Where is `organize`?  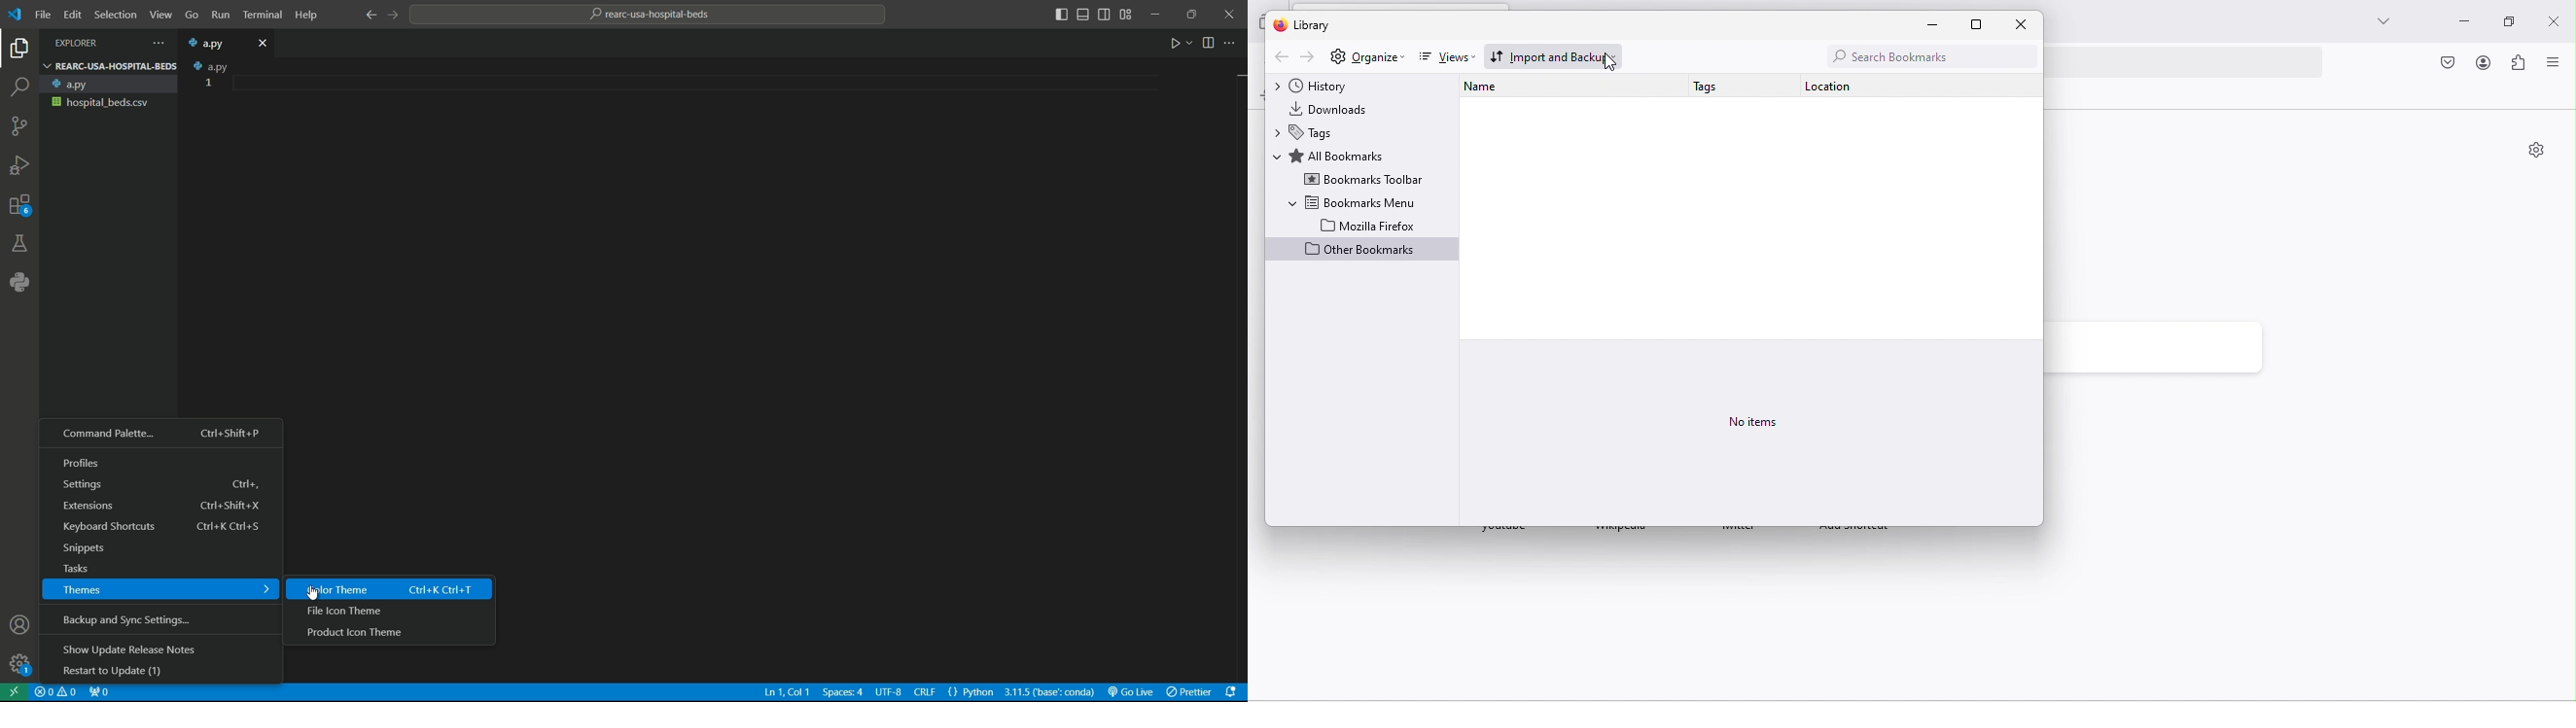 organize is located at coordinates (1378, 56).